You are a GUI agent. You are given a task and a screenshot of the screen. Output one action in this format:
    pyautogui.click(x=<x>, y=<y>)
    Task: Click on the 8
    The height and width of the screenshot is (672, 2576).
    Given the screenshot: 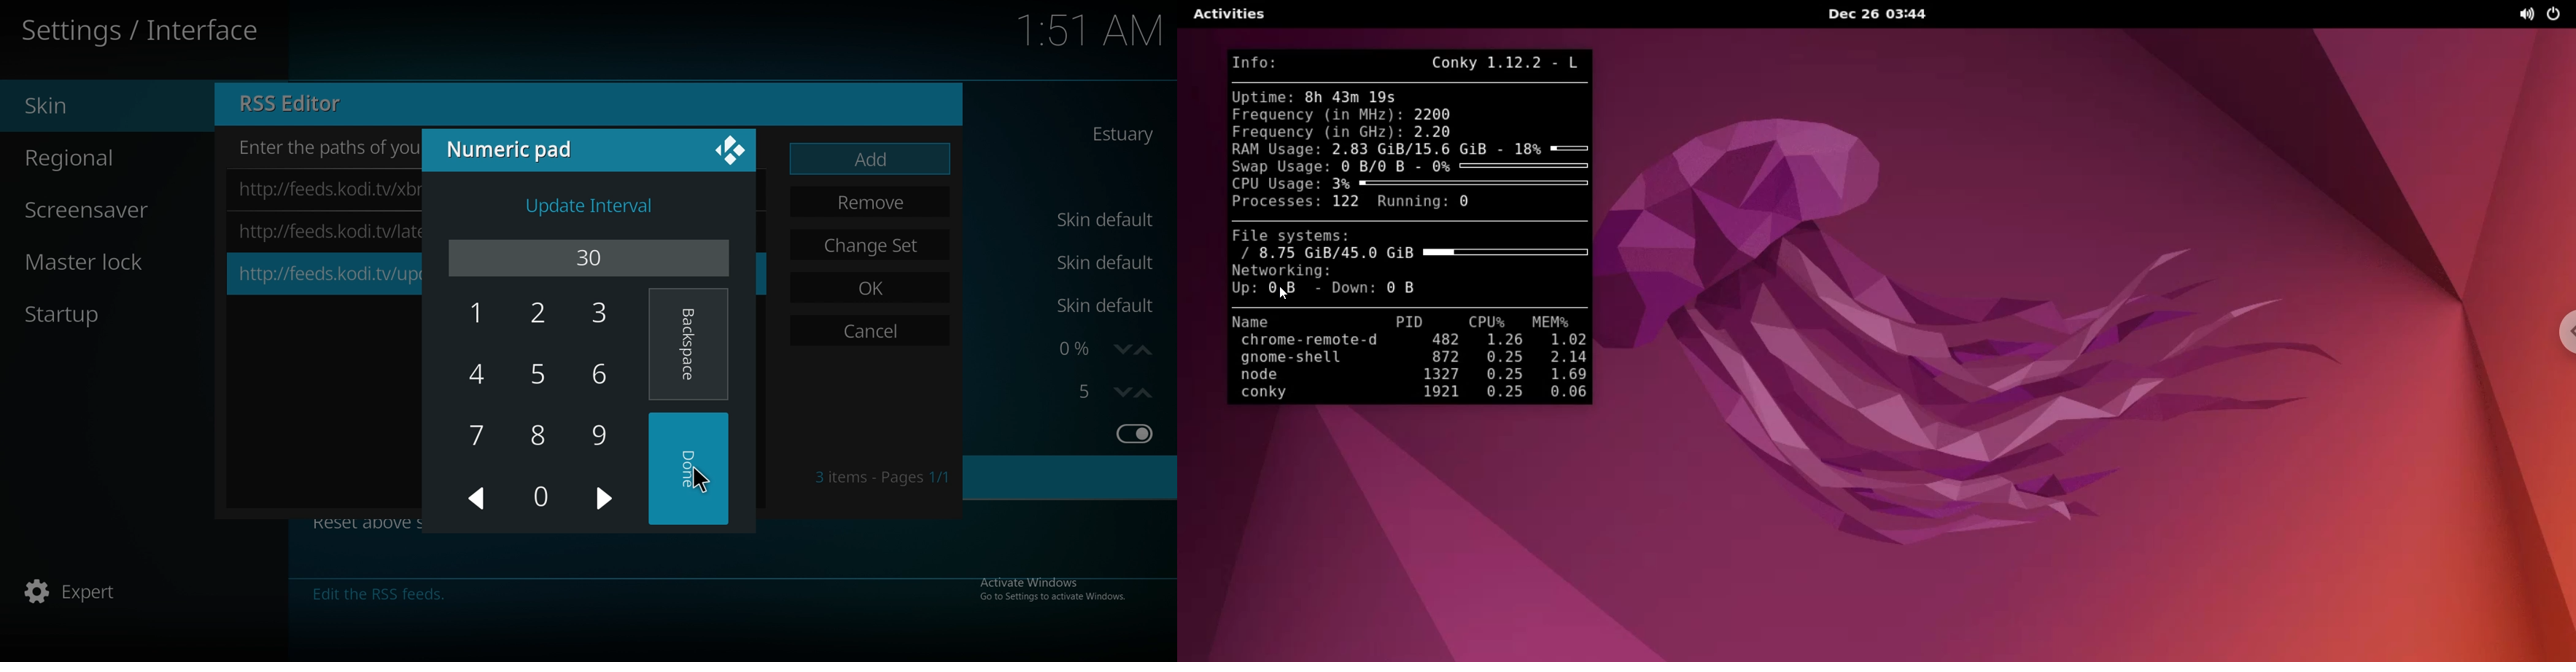 What is the action you would take?
    pyautogui.click(x=537, y=436)
    